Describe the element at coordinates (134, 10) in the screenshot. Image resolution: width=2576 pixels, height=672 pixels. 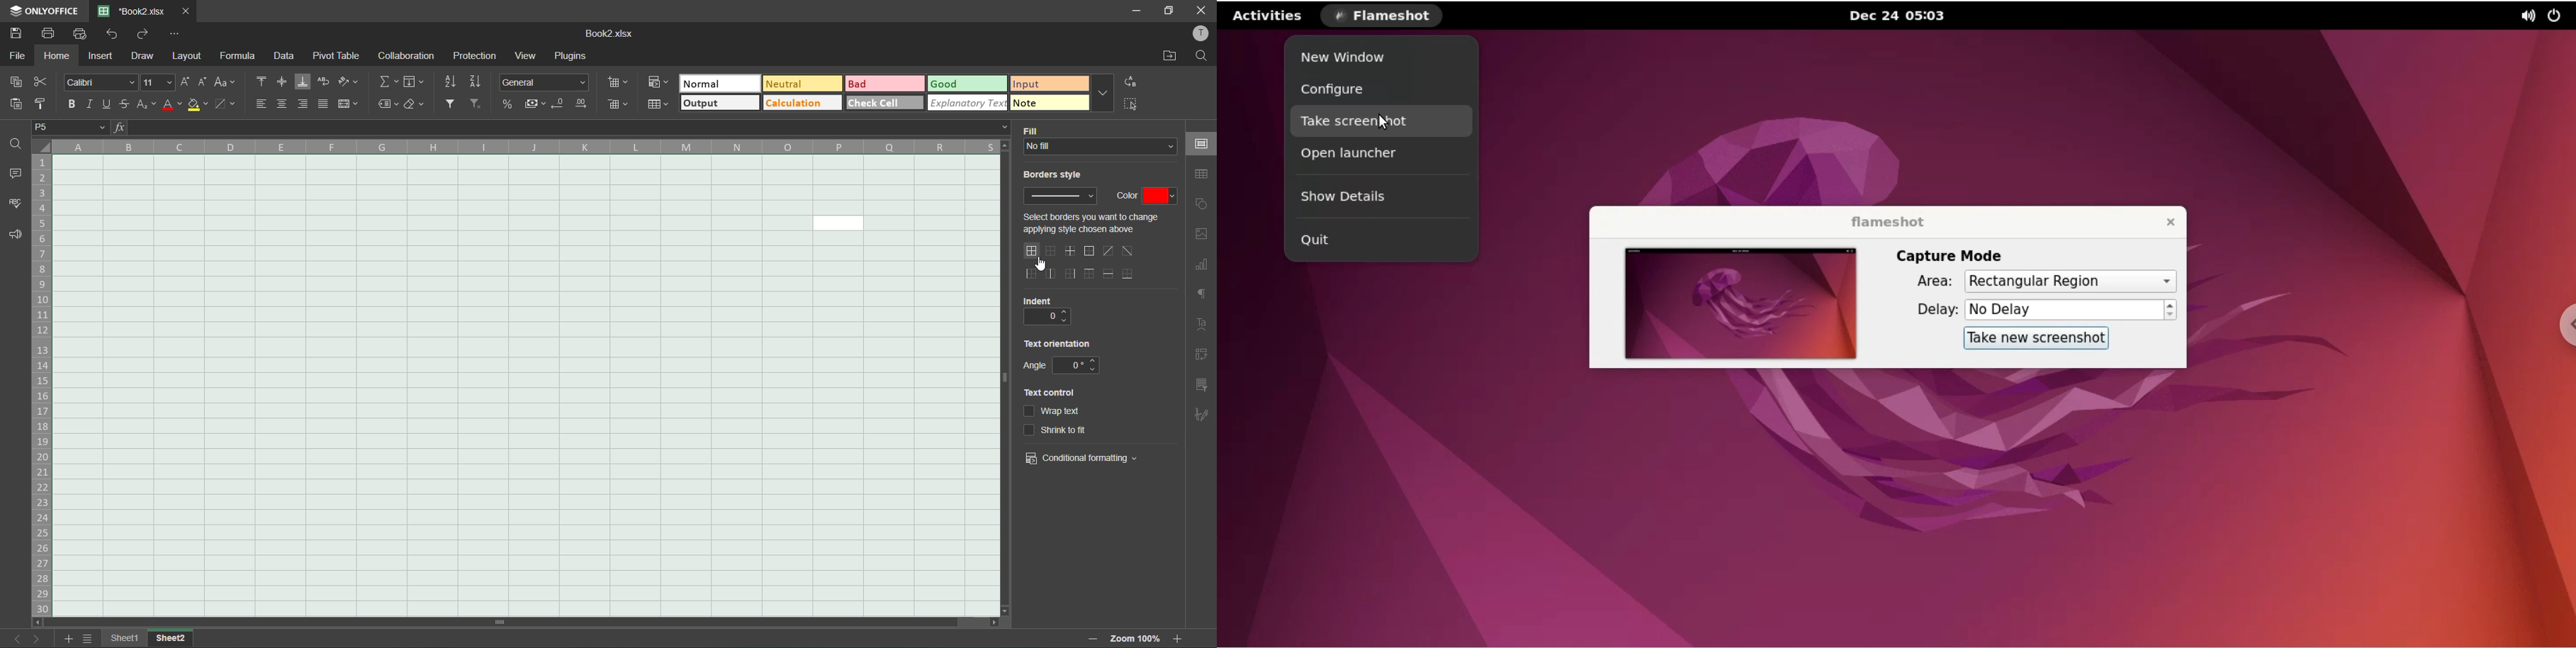
I see `*Book2.xlsx` at that location.